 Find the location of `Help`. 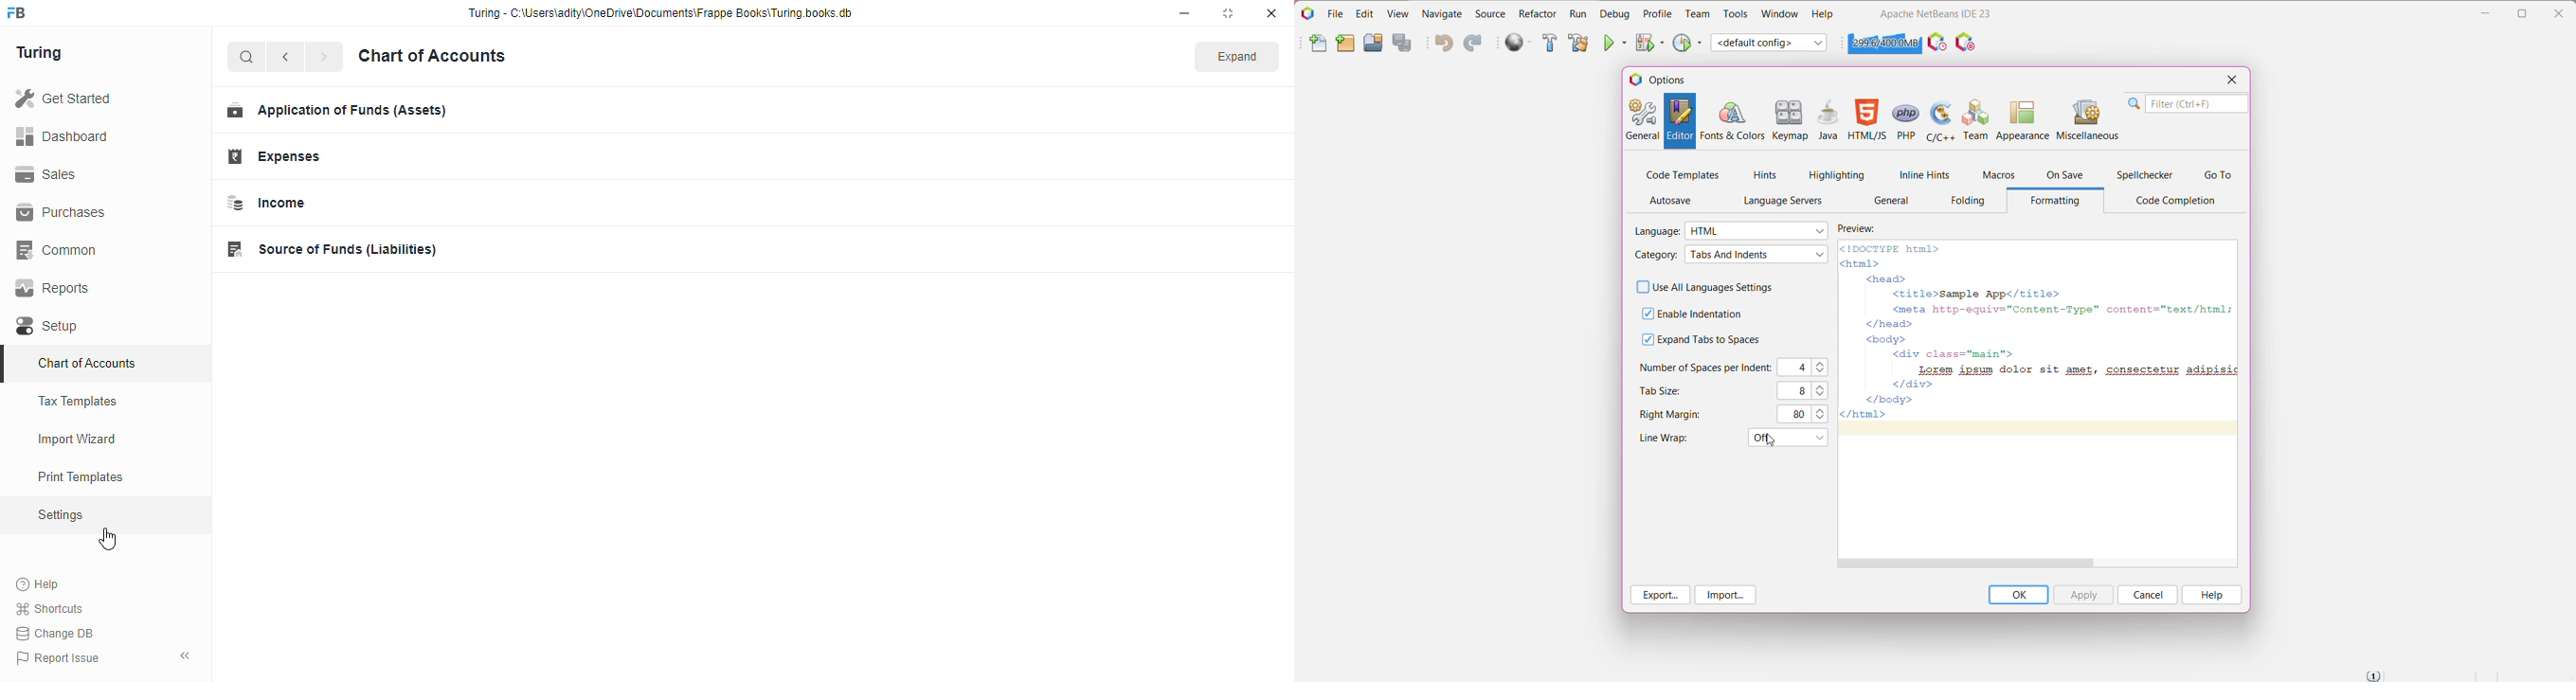

Help is located at coordinates (41, 583).